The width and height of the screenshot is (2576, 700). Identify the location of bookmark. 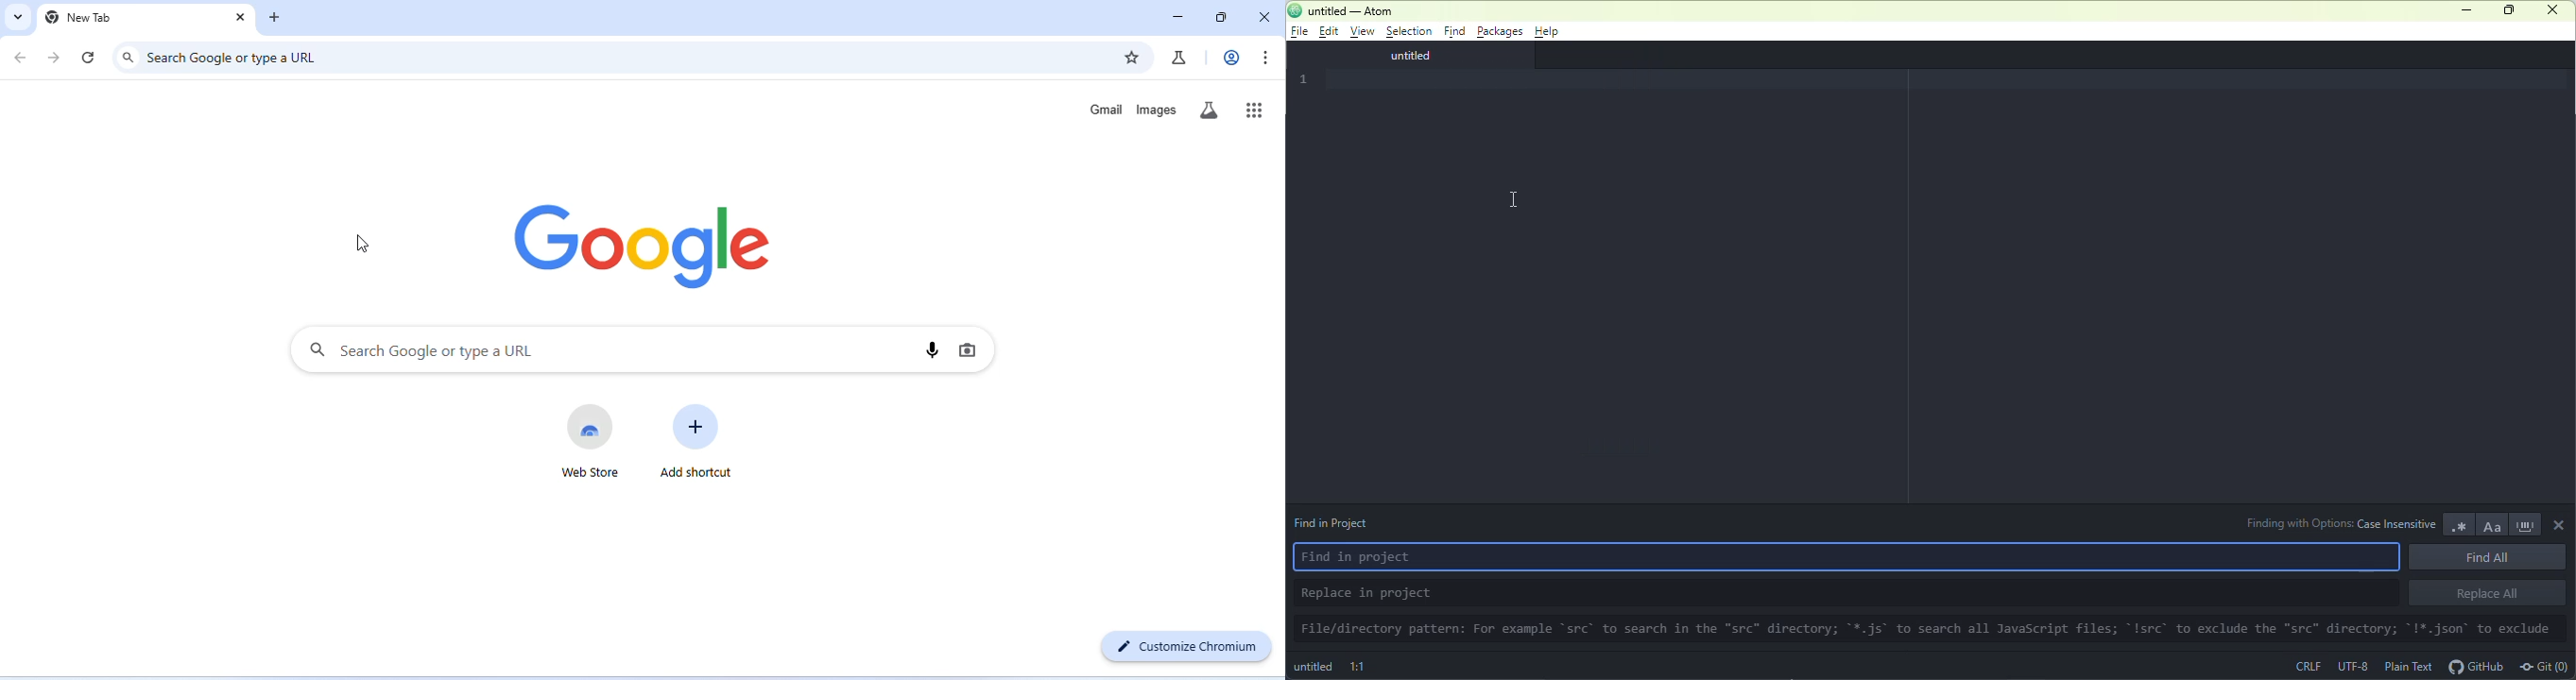
(1132, 57).